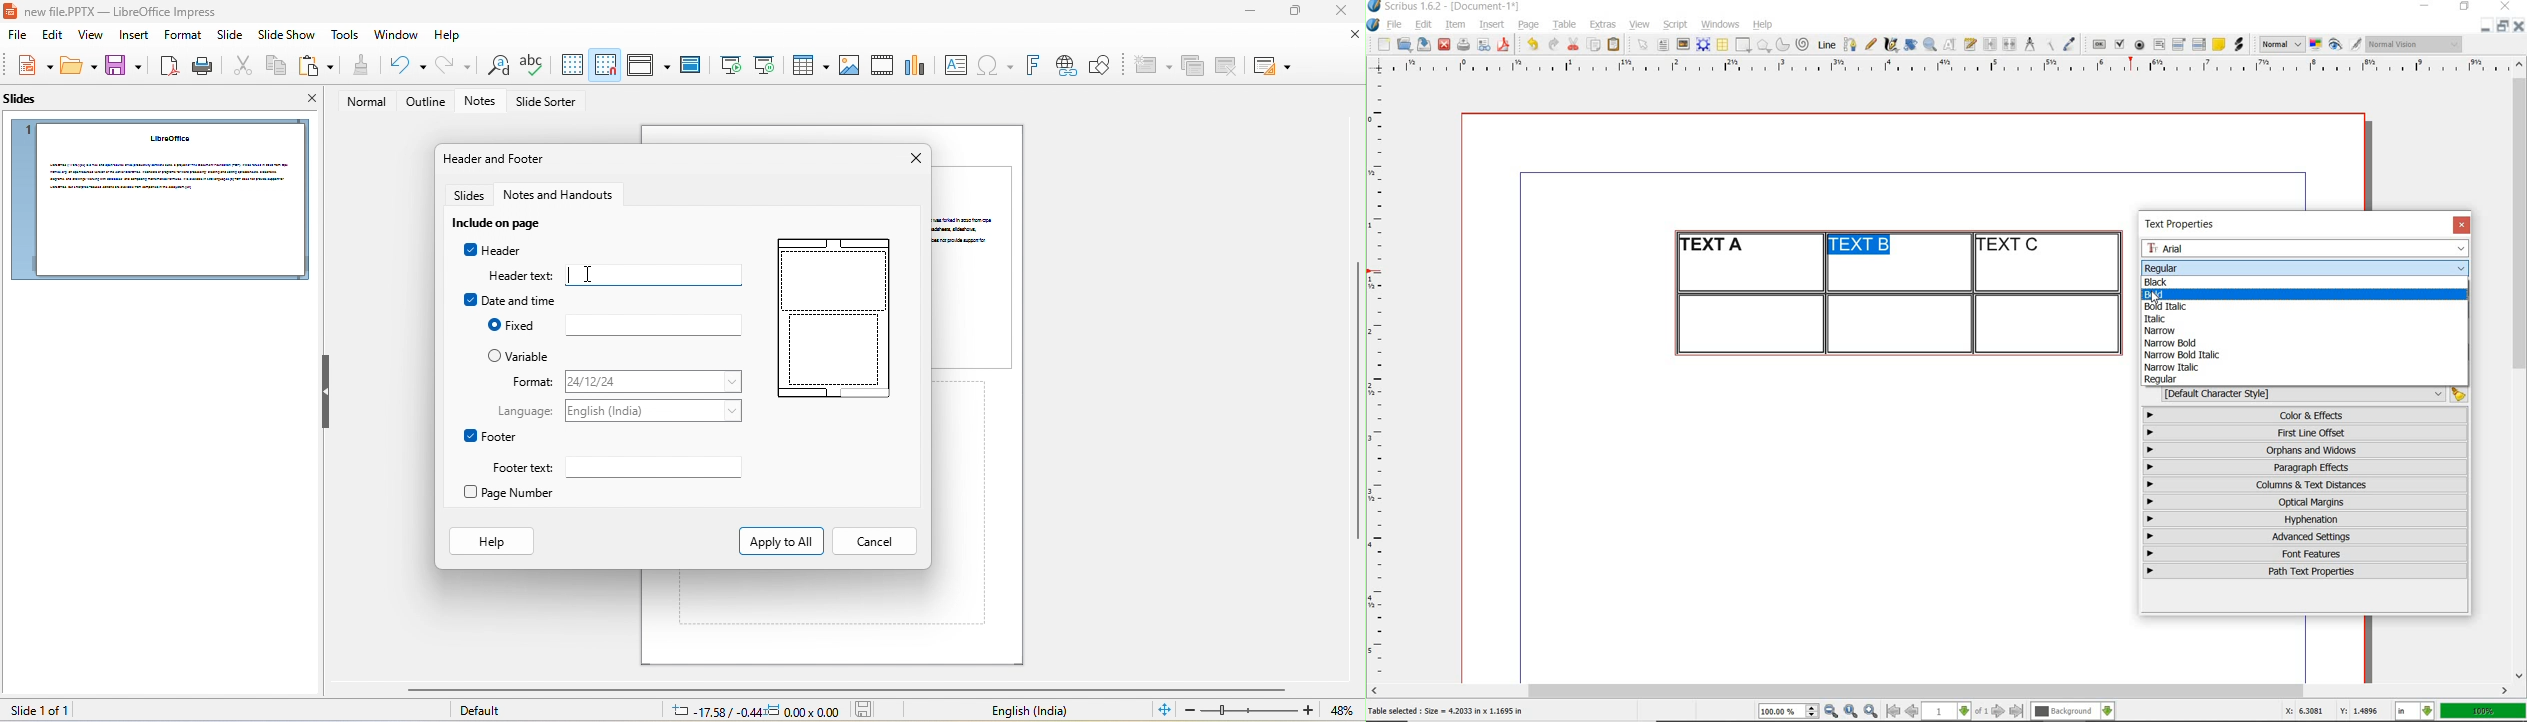 The height and width of the screenshot is (728, 2548). What do you see at coordinates (2311, 394) in the screenshot?
I see `default character style` at bounding box center [2311, 394].